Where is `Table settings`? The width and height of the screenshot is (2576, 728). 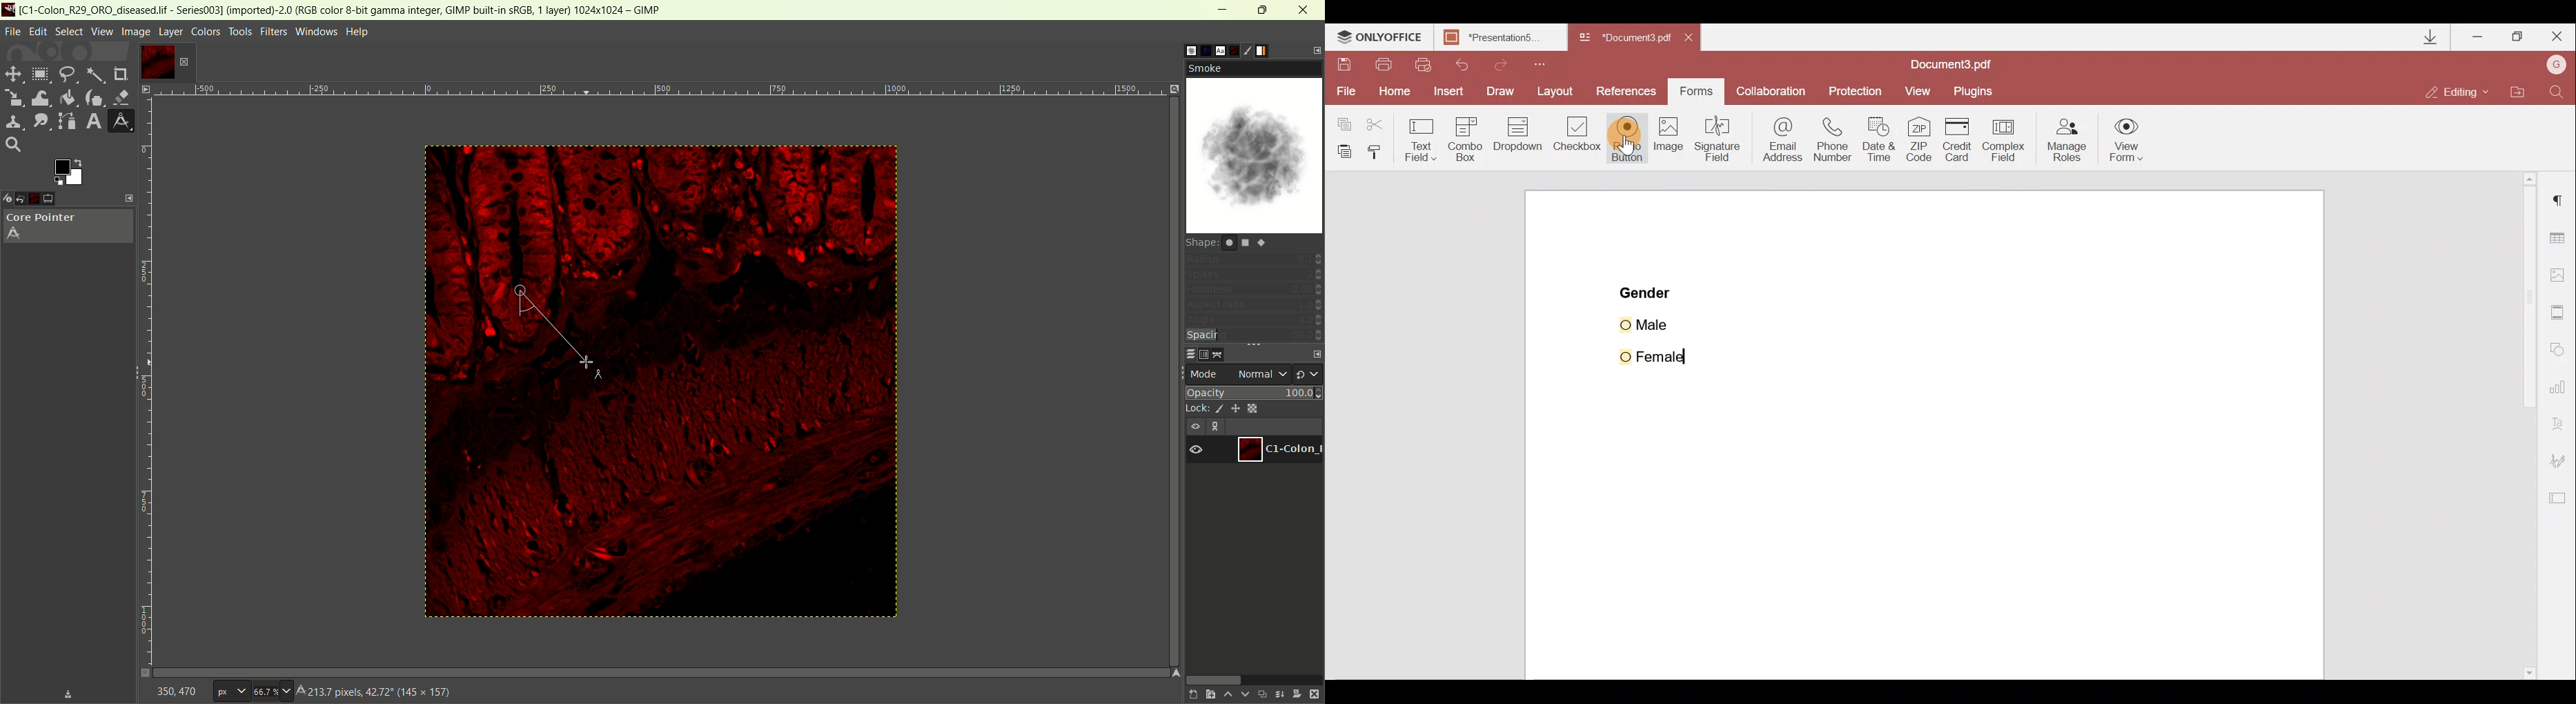 Table settings is located at coordinates (2560, 235).